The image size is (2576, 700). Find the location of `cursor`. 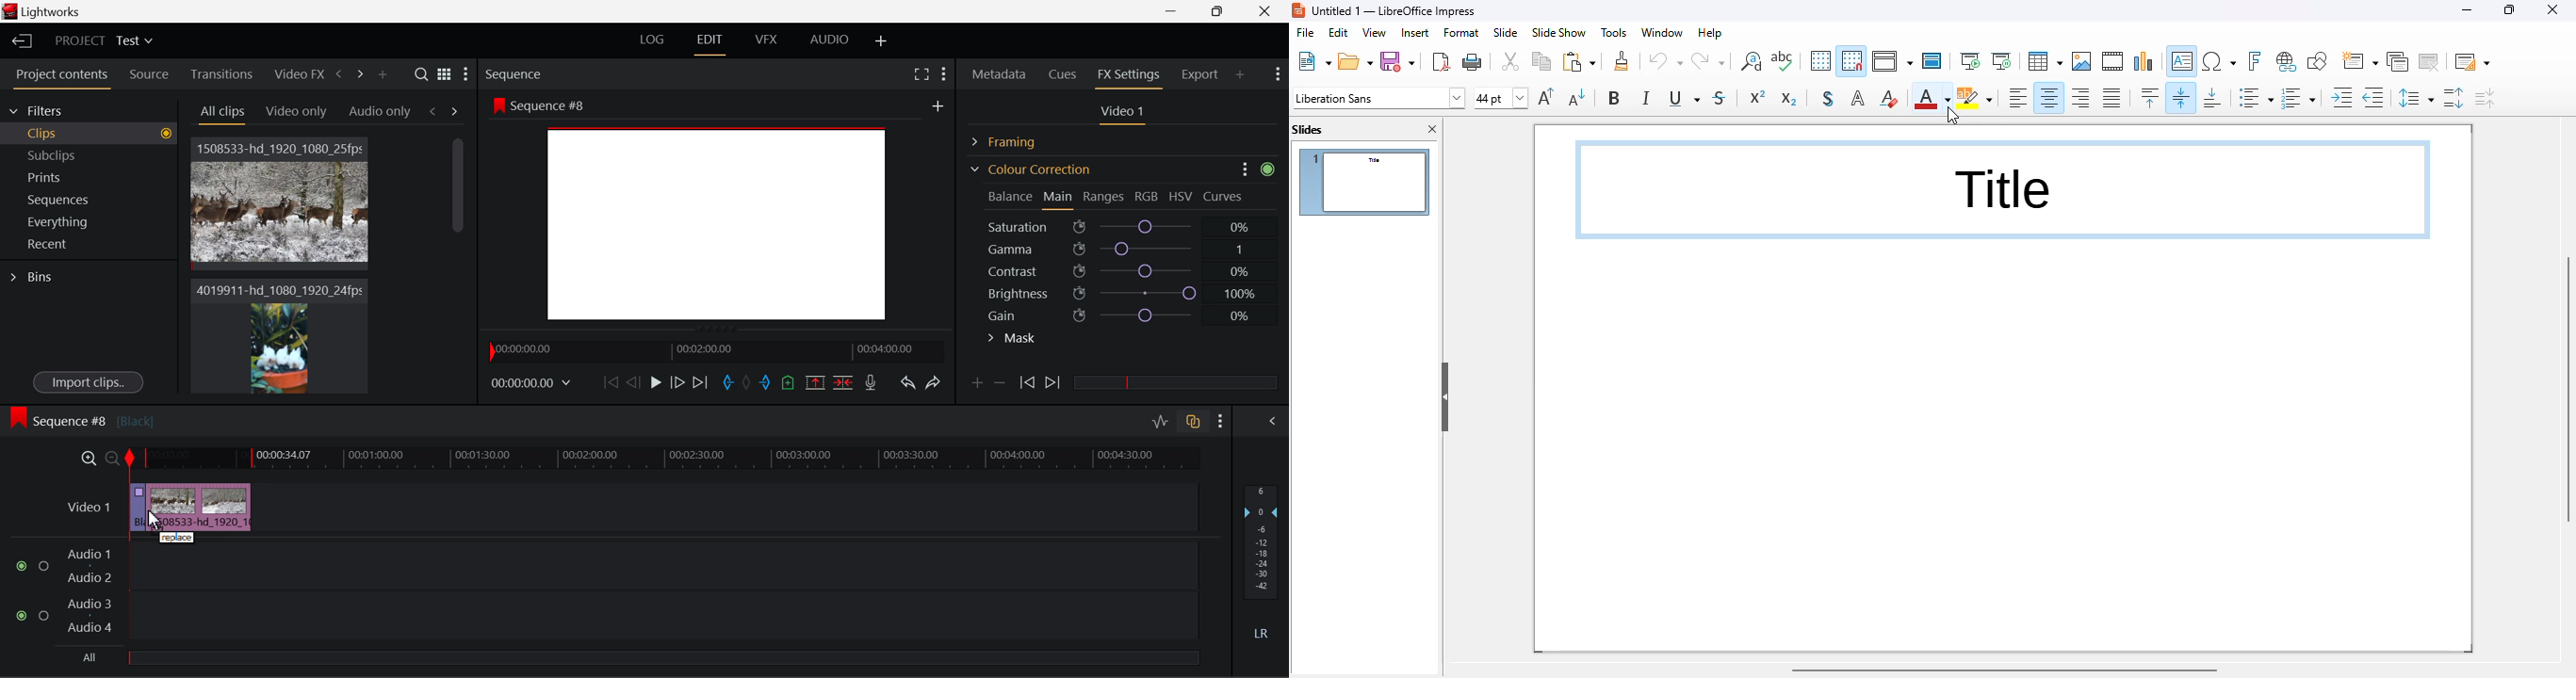

cursor is located at coordinates (1950, 115).